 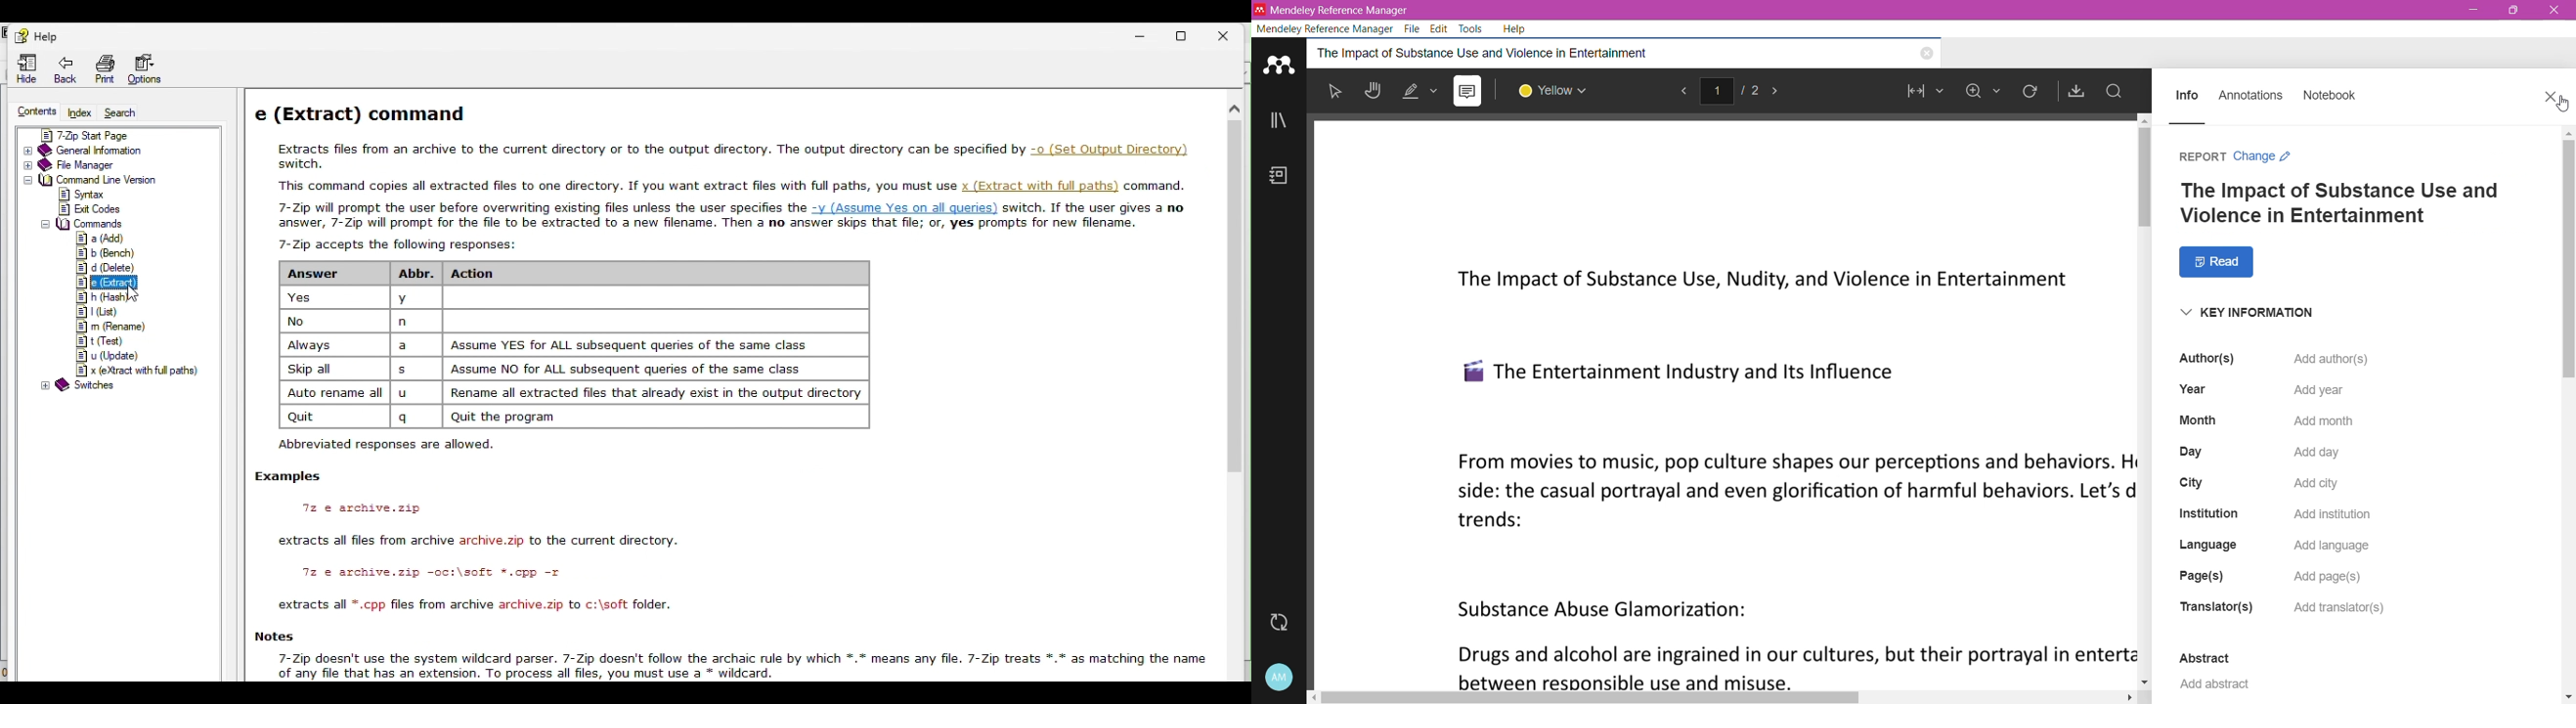 What do you see at coordinates (103, 354) in the screenshot?
I see `u( update )` at bounding box center [103, 354].